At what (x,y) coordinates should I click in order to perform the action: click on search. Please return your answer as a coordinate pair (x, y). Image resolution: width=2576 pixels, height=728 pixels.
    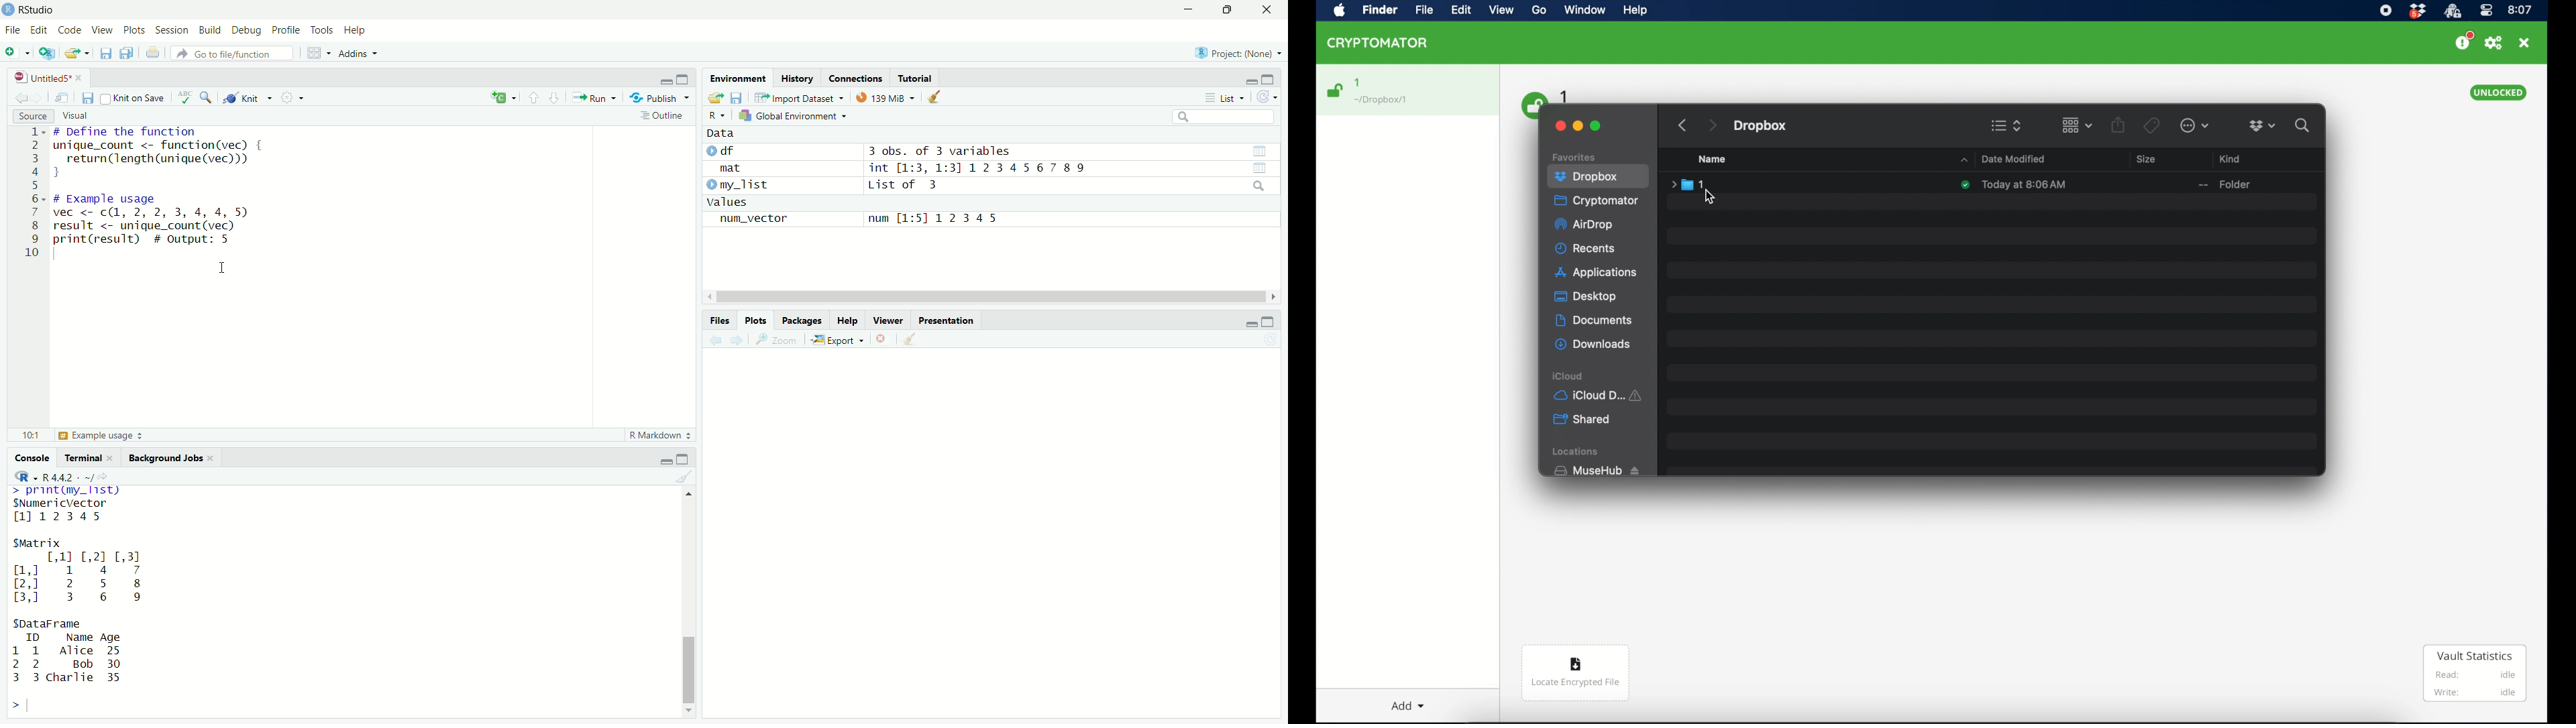
    Looking at the image, I should click on (1258, 186).